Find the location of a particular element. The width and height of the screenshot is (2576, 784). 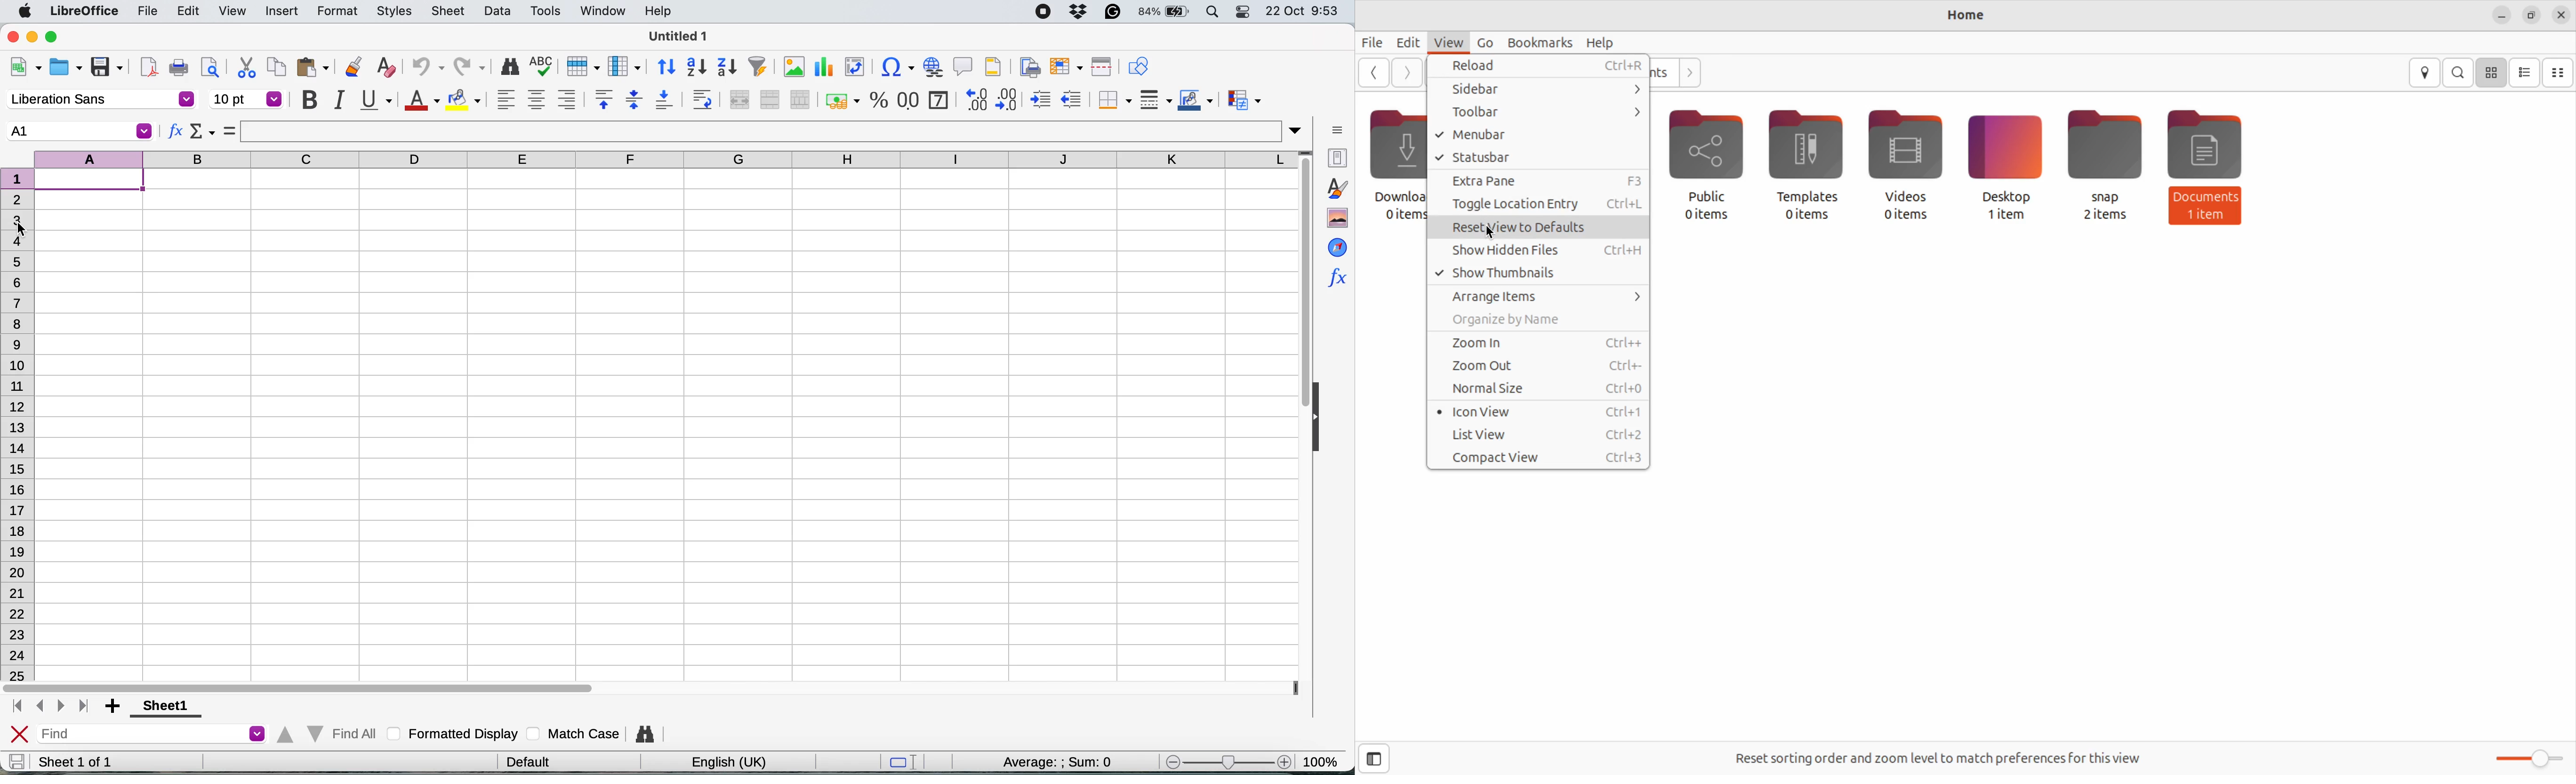

spelling is located at coordinates (542, 67).